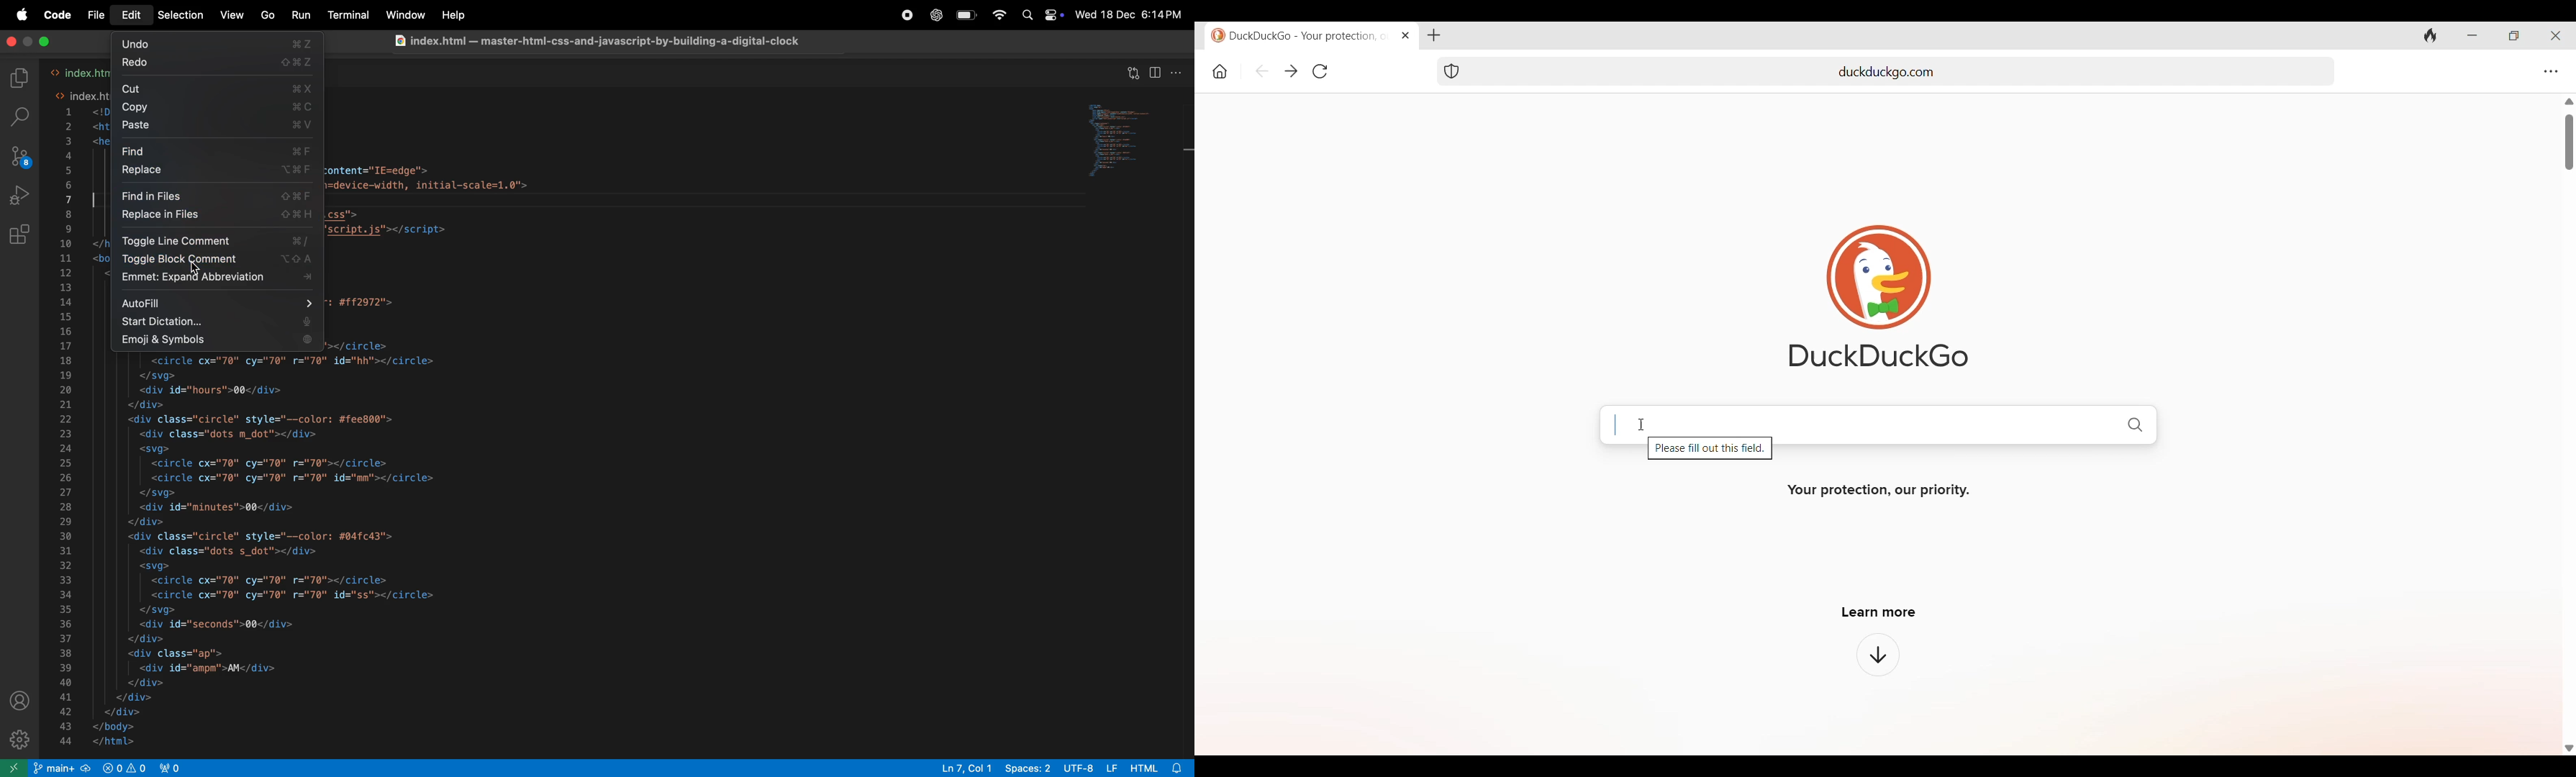 The image size is (2576, 784). I want to click on terminal, so click(349, 15).